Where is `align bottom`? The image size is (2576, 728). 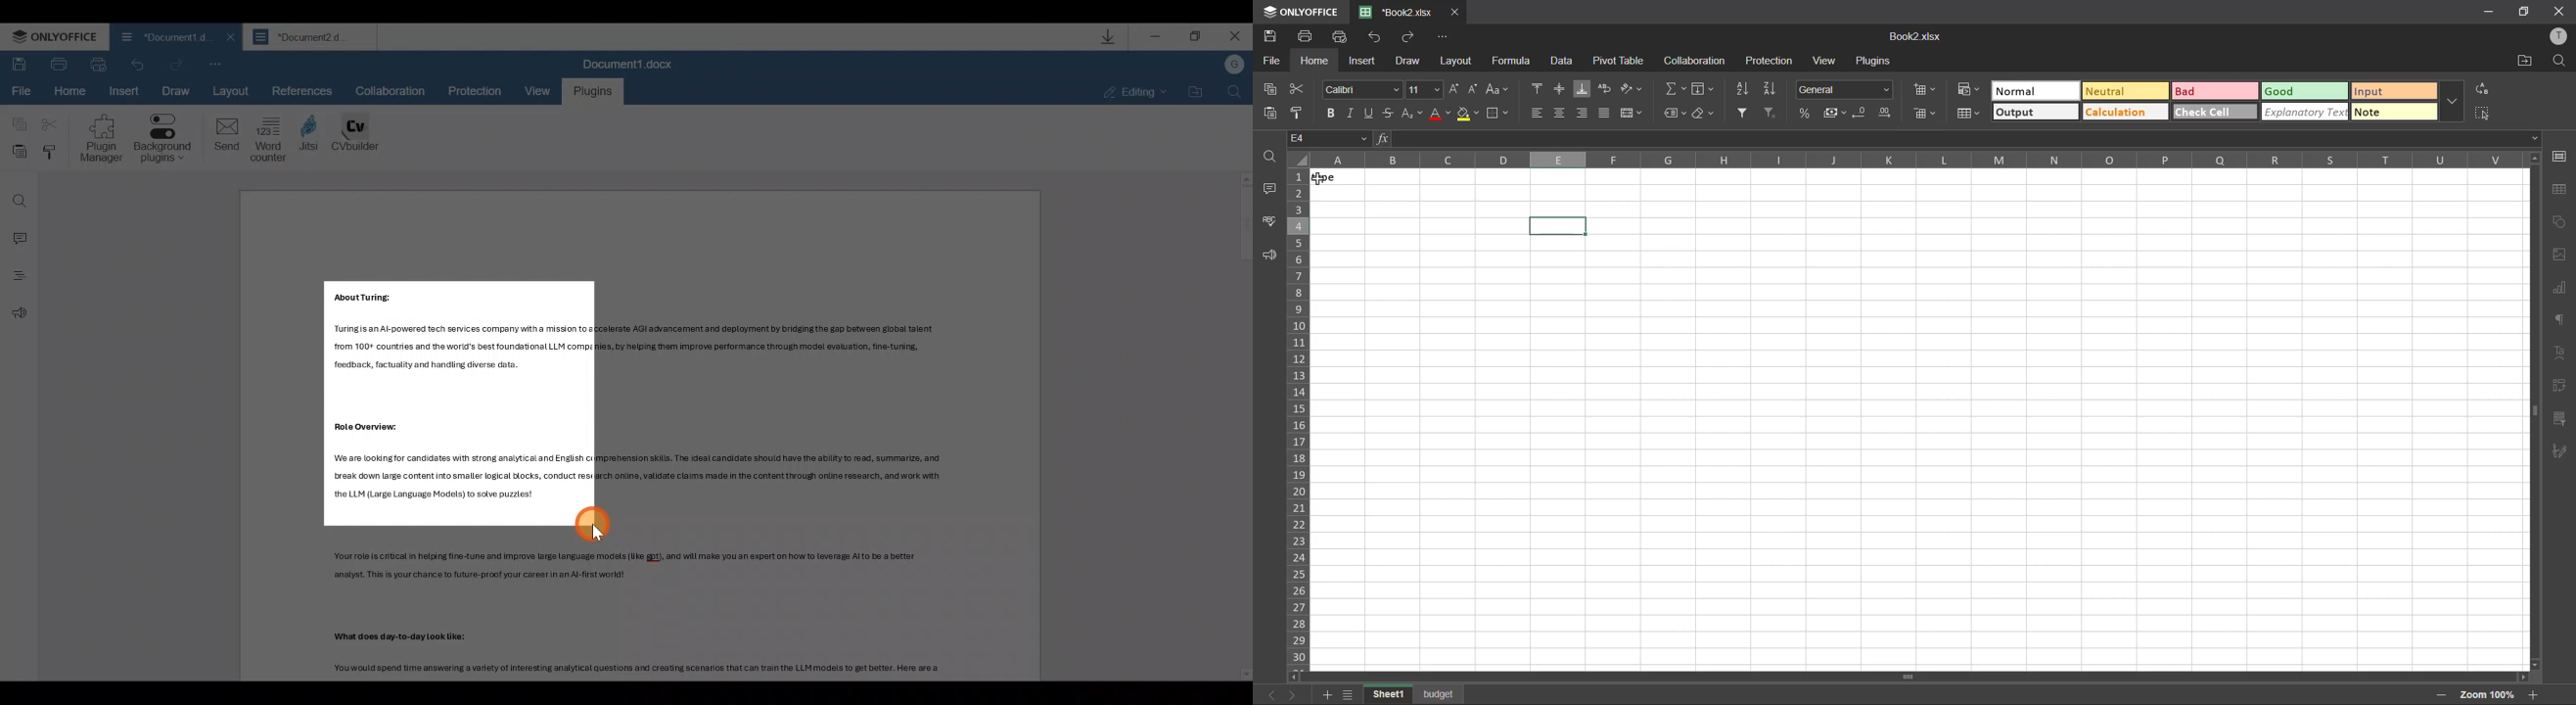
align bottom is located at coordinates (1583, 113).